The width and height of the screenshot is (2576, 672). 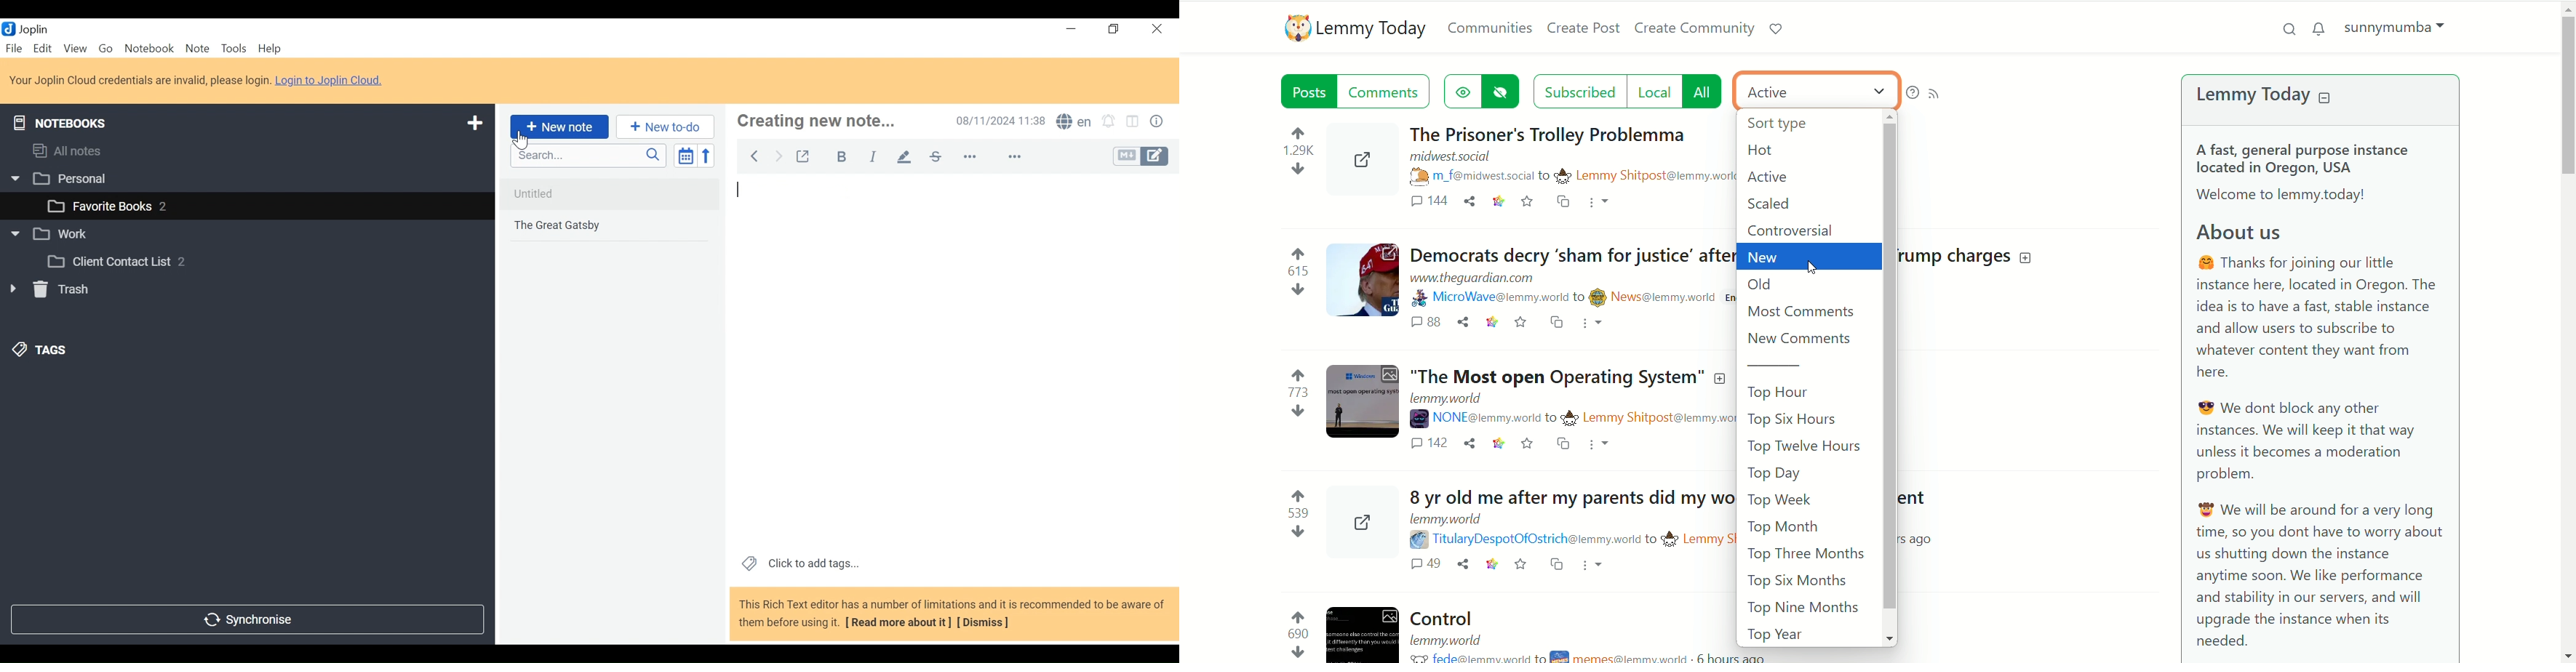 I want to click on A brief about the Lemmy Today, so click(x=2321, y=393).